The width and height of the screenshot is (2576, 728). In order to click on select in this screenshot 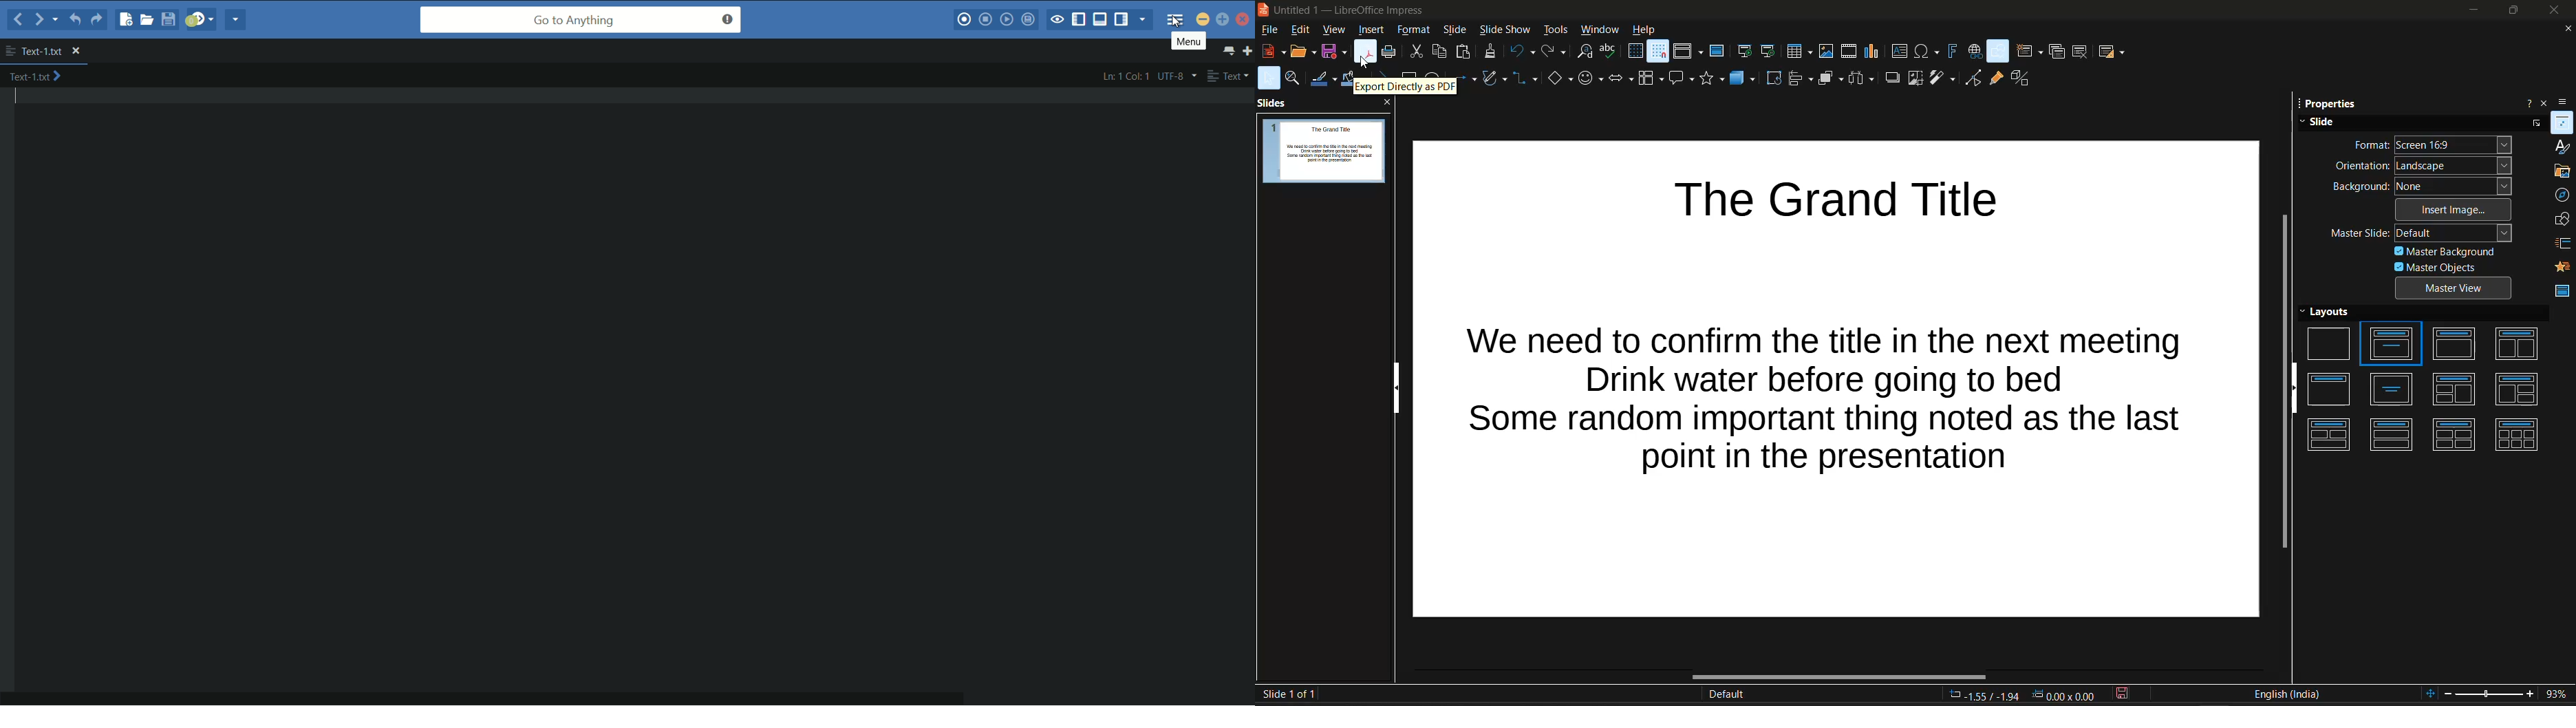, I will do `click(1271, 78)`.